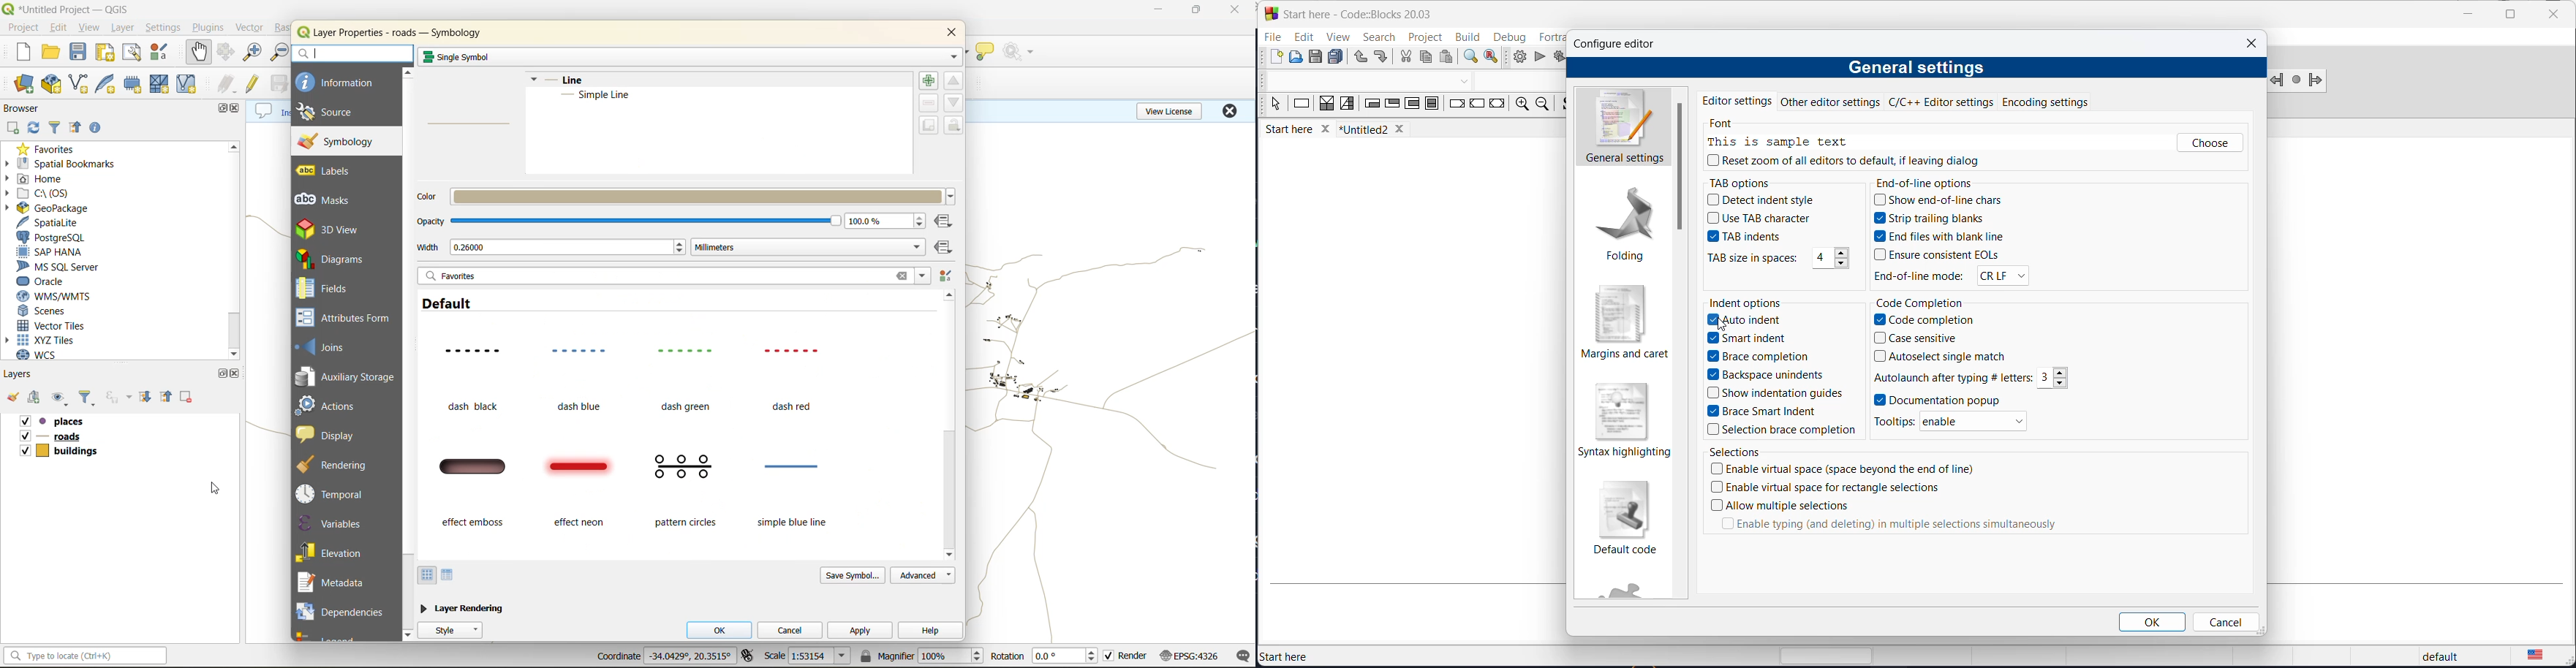 This screenshot has width=2576, height=672. I want to click on refresh, so click(34, 128).